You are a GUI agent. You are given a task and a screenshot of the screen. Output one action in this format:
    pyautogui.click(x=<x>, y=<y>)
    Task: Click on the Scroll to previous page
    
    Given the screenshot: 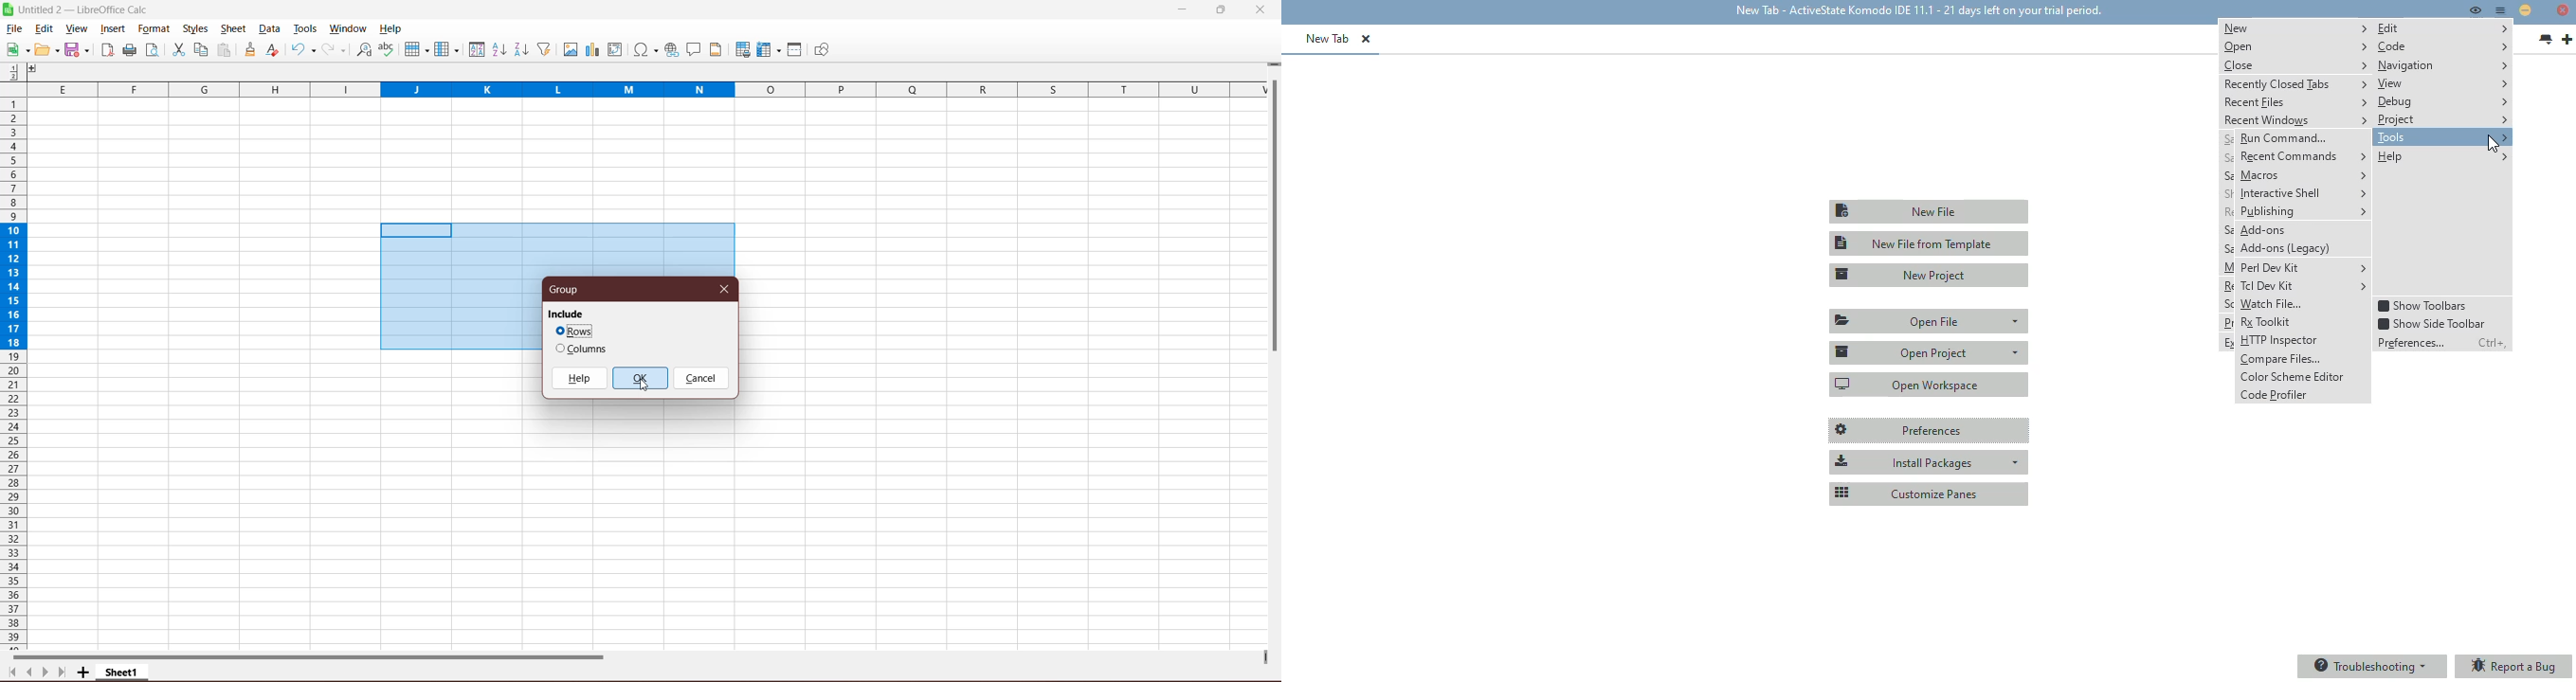 What is the action you would take?
    pyautogui.click(x=27, y=672)
    